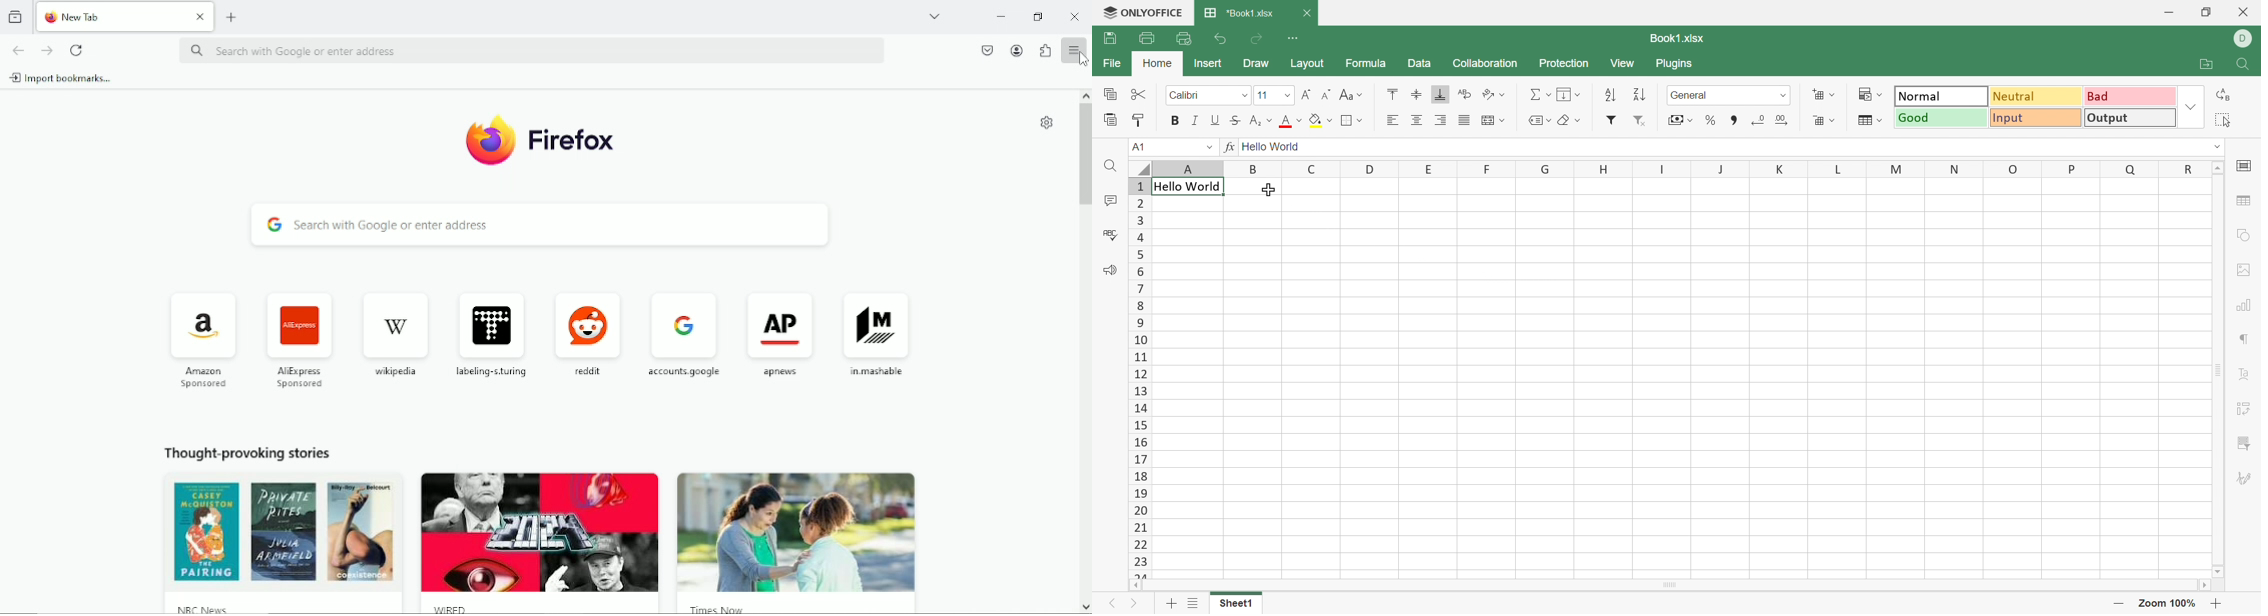 This screenshot has height=616, width=2268. What do you see at coordinates (1110, 38) in the screenshot?
I see `Save` at bounding box center [1110, 38].